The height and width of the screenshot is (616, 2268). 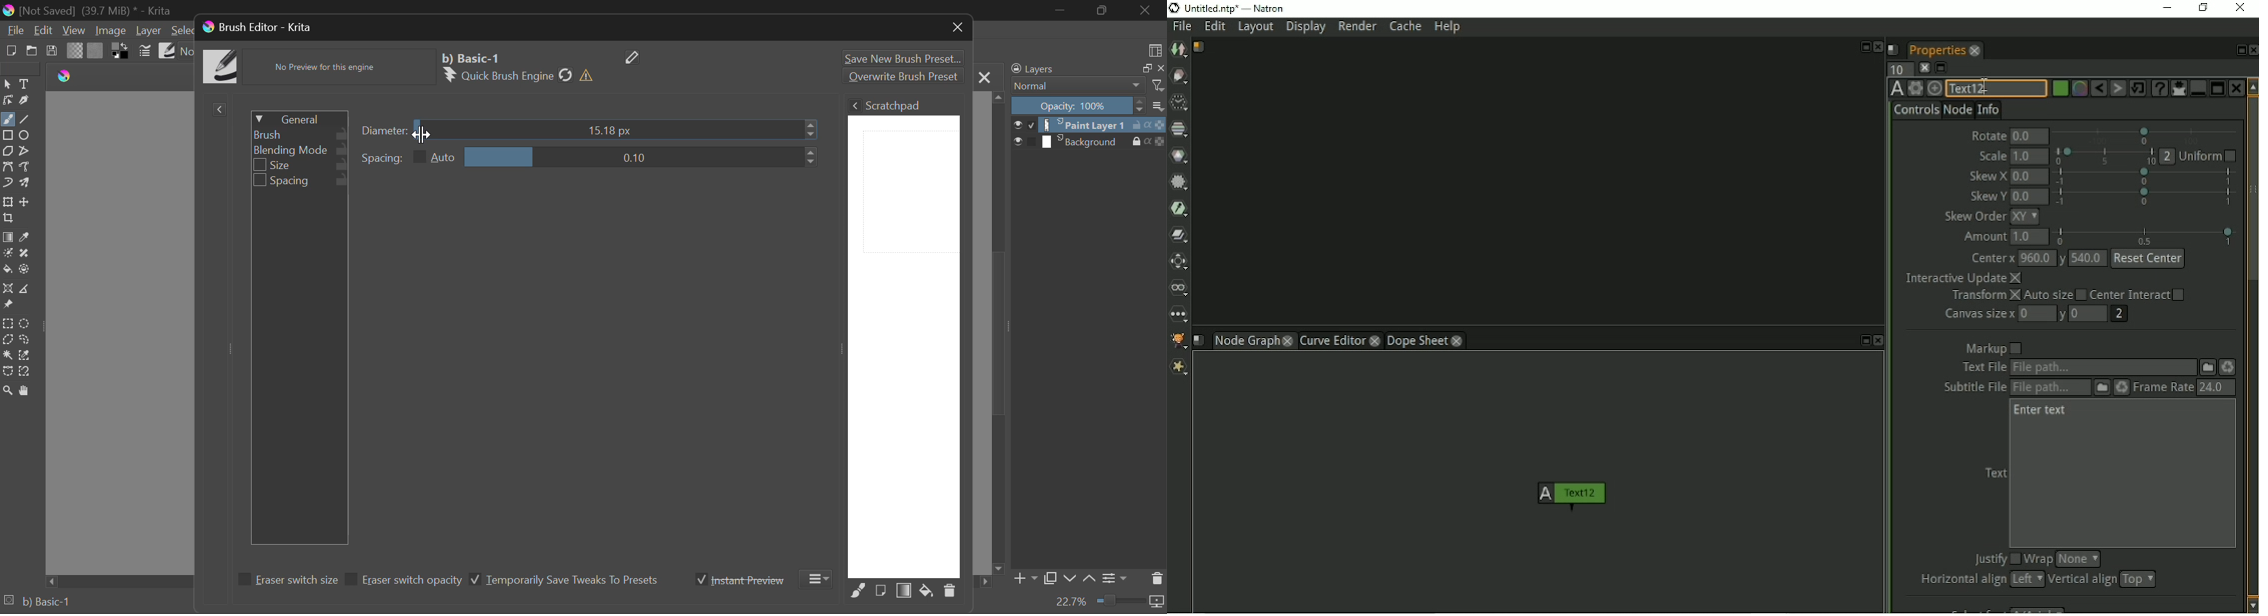 I want to click on Spacing, so click(x=300, y=182).